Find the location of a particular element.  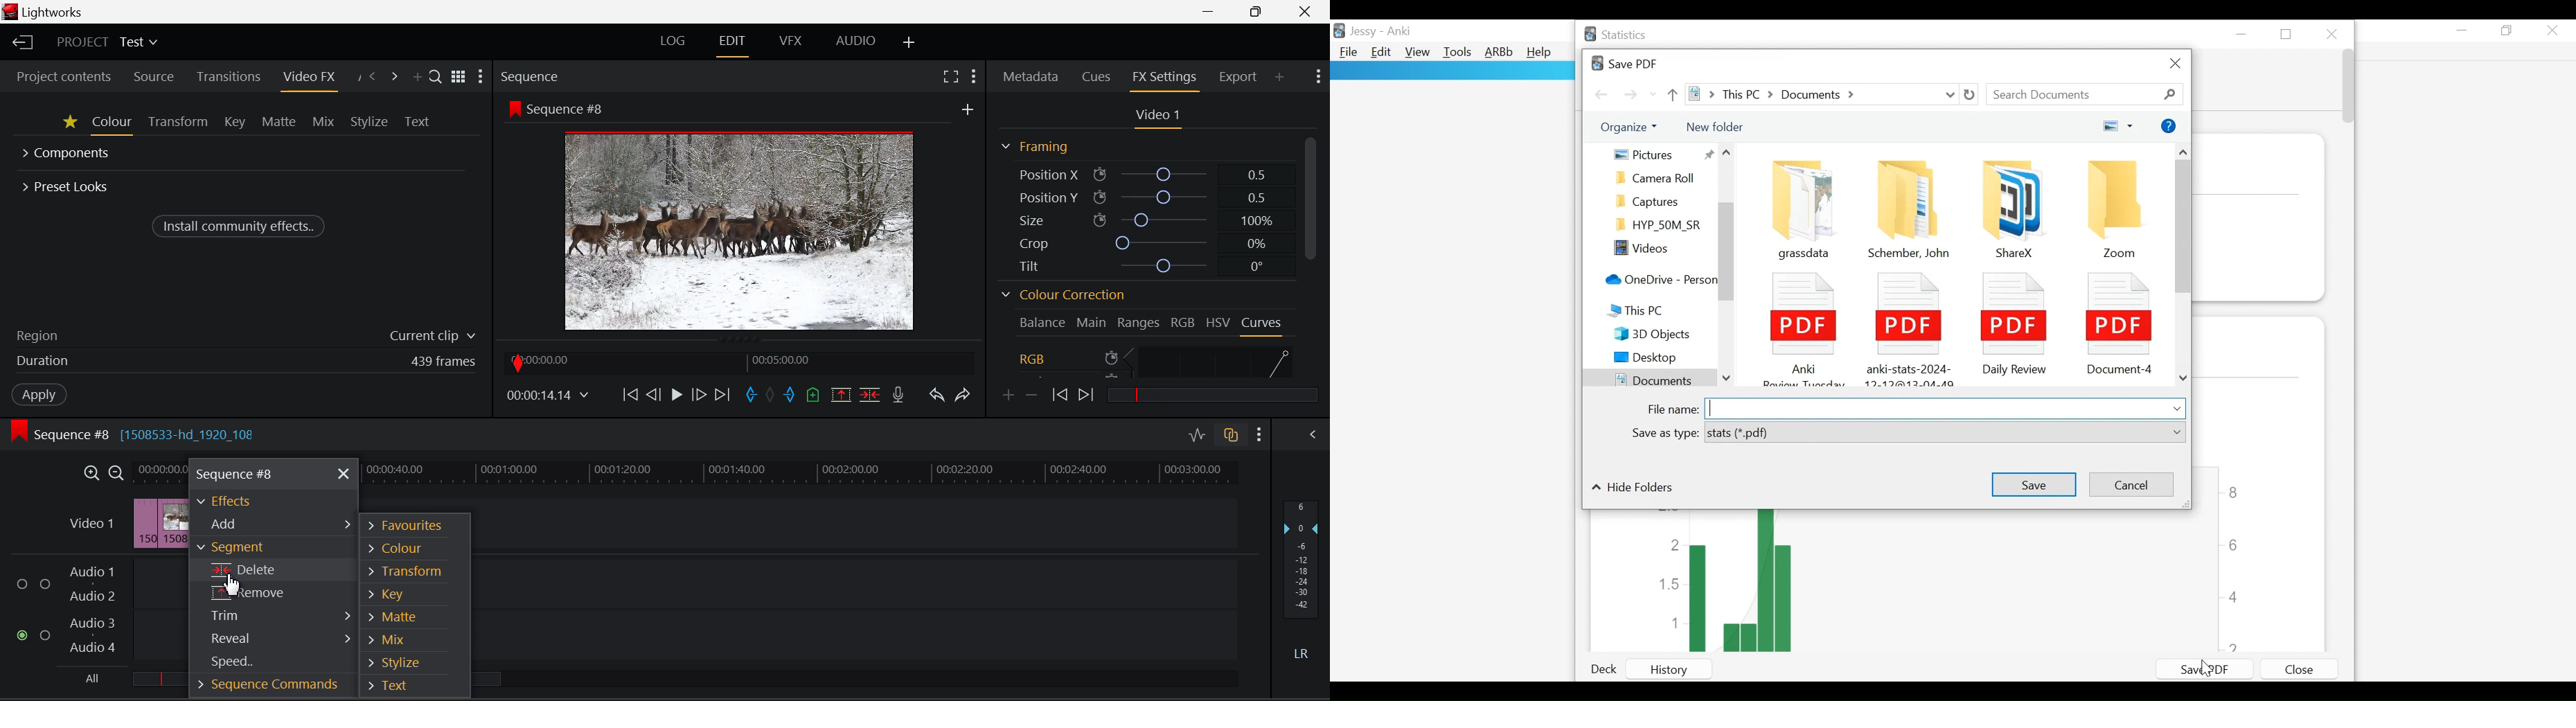

File Path is located at coordinates (1823, 94).